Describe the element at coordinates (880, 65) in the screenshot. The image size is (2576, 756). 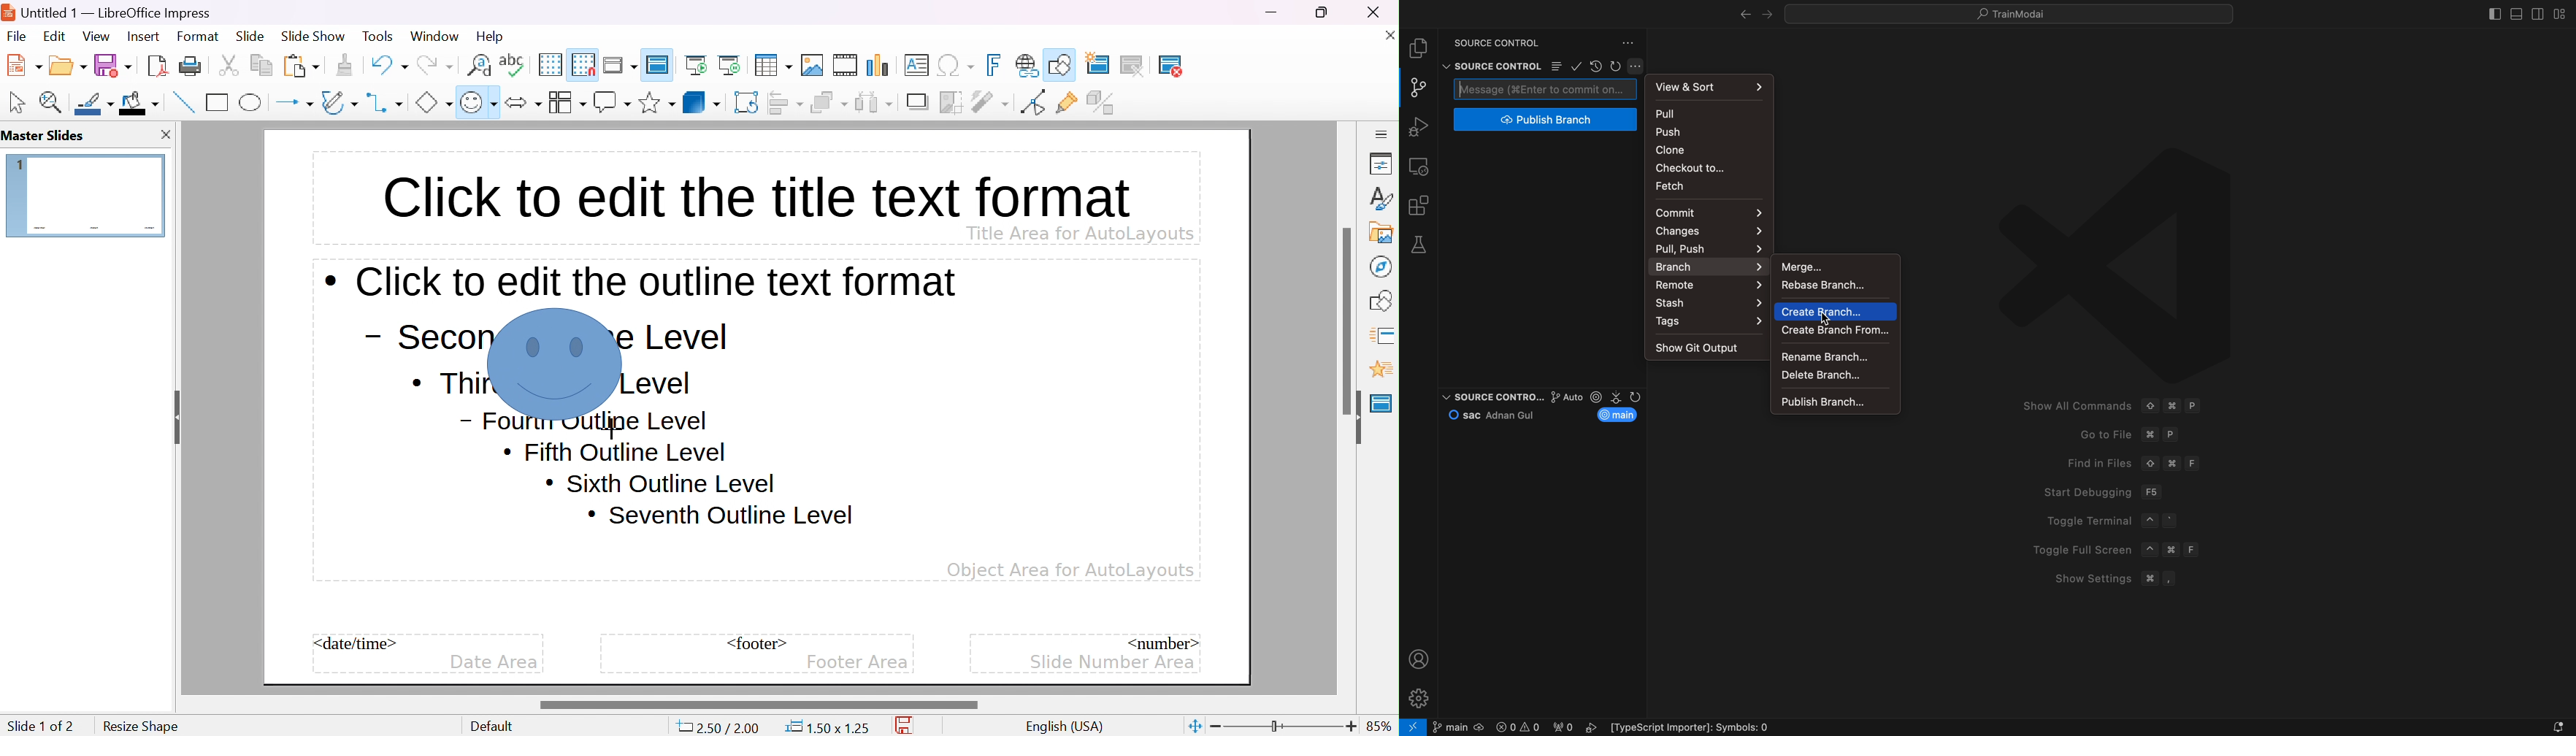
I see `insert chart` at that location.